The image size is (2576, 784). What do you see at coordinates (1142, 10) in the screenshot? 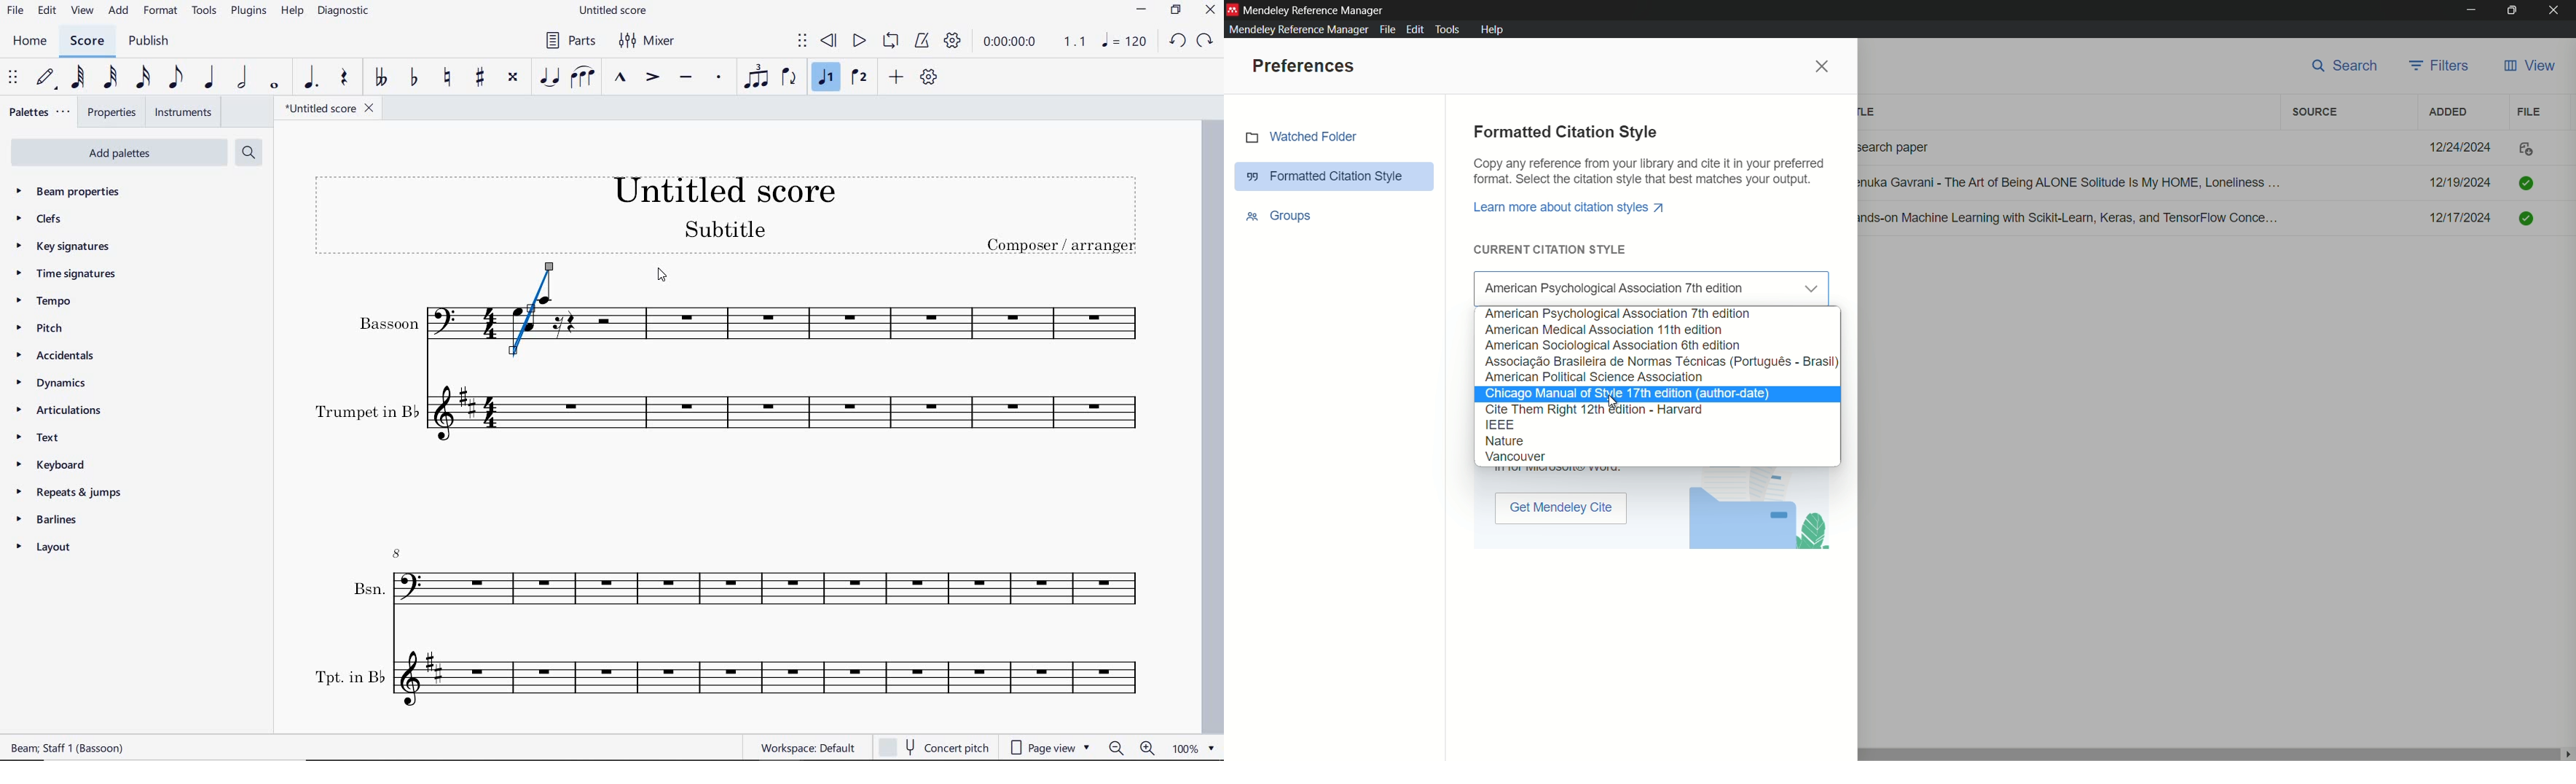
I see `MINIMIZE` at bounding box center [1142, 10].